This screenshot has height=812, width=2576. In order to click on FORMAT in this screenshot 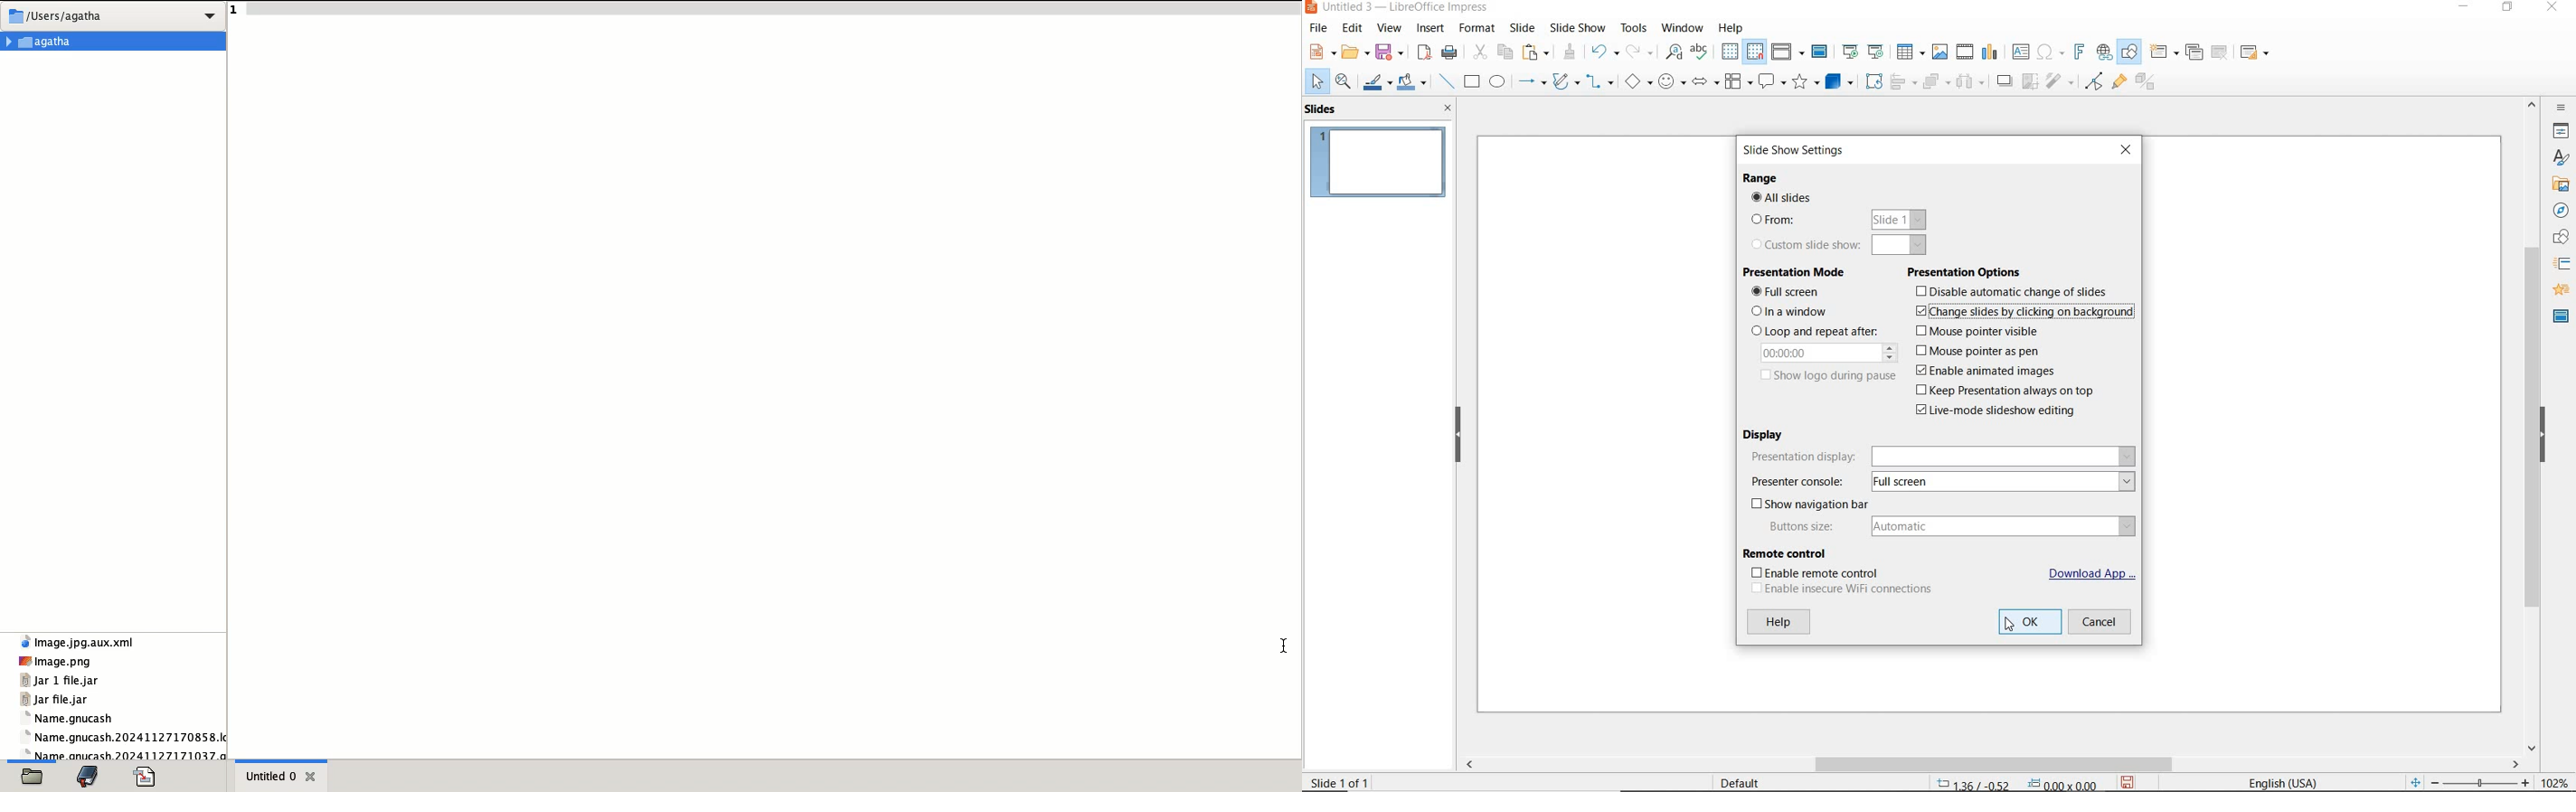, I will do `click(1478, 28)`.